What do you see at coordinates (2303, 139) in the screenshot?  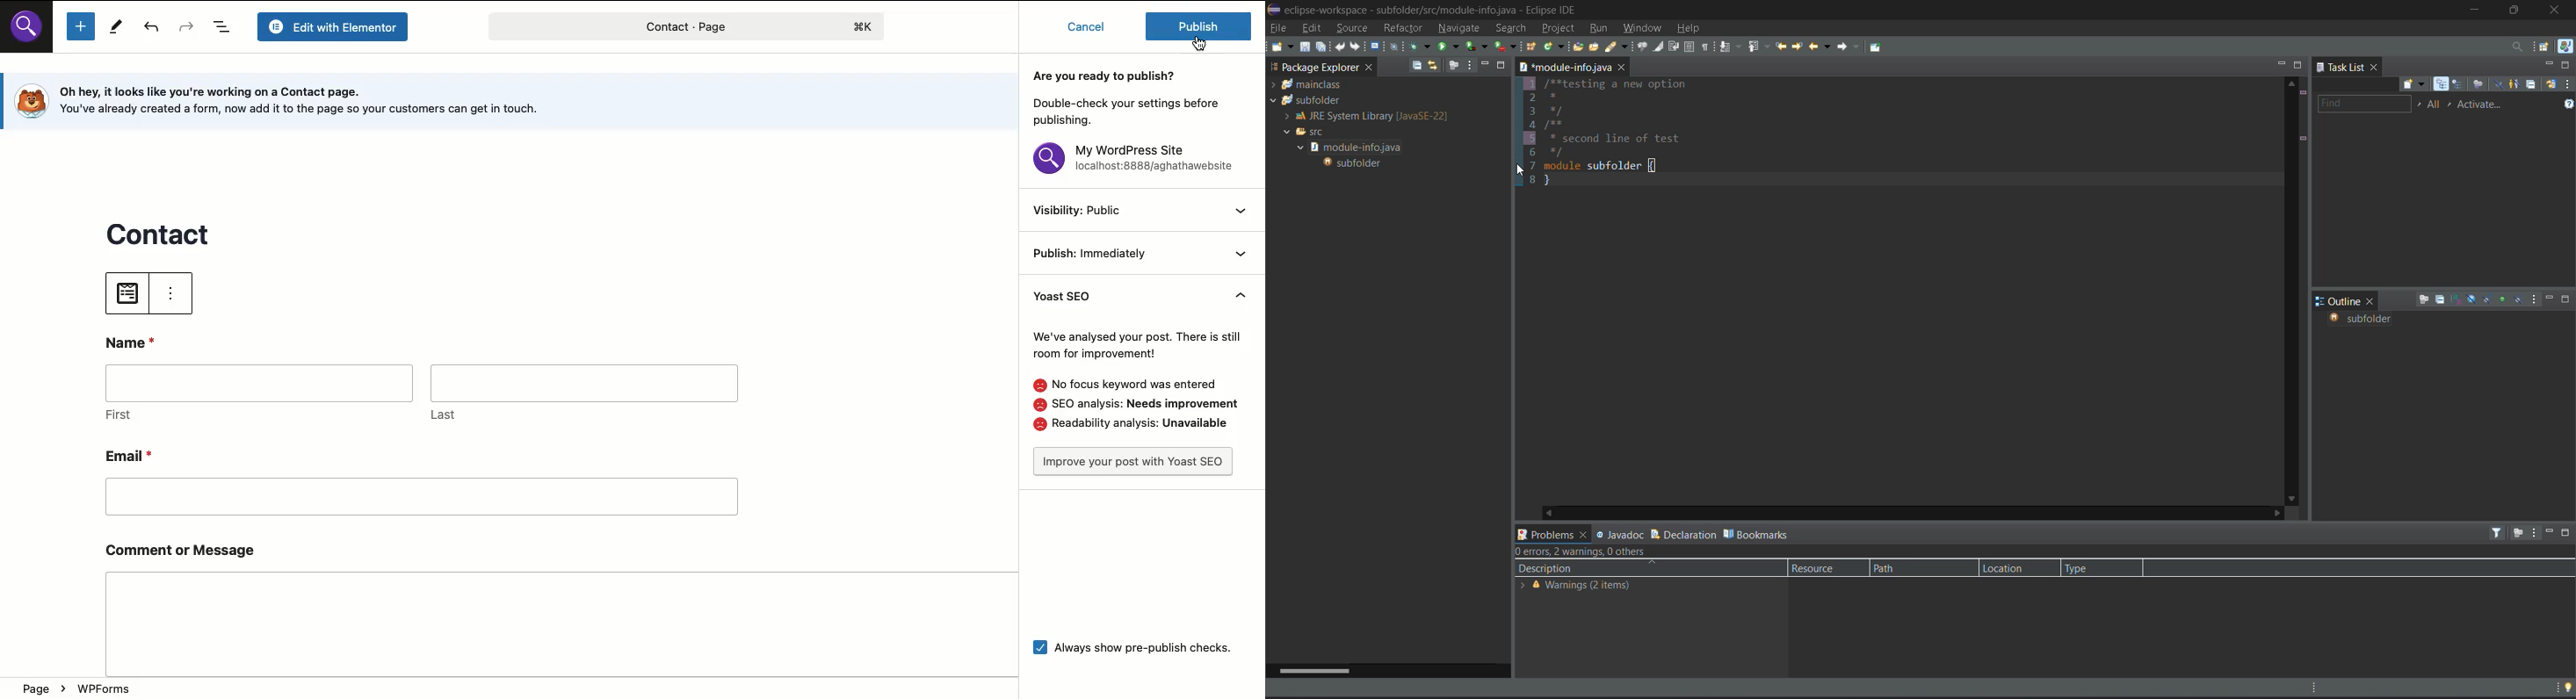 I see `changed lines marks` at bounding box center [2303, 139].